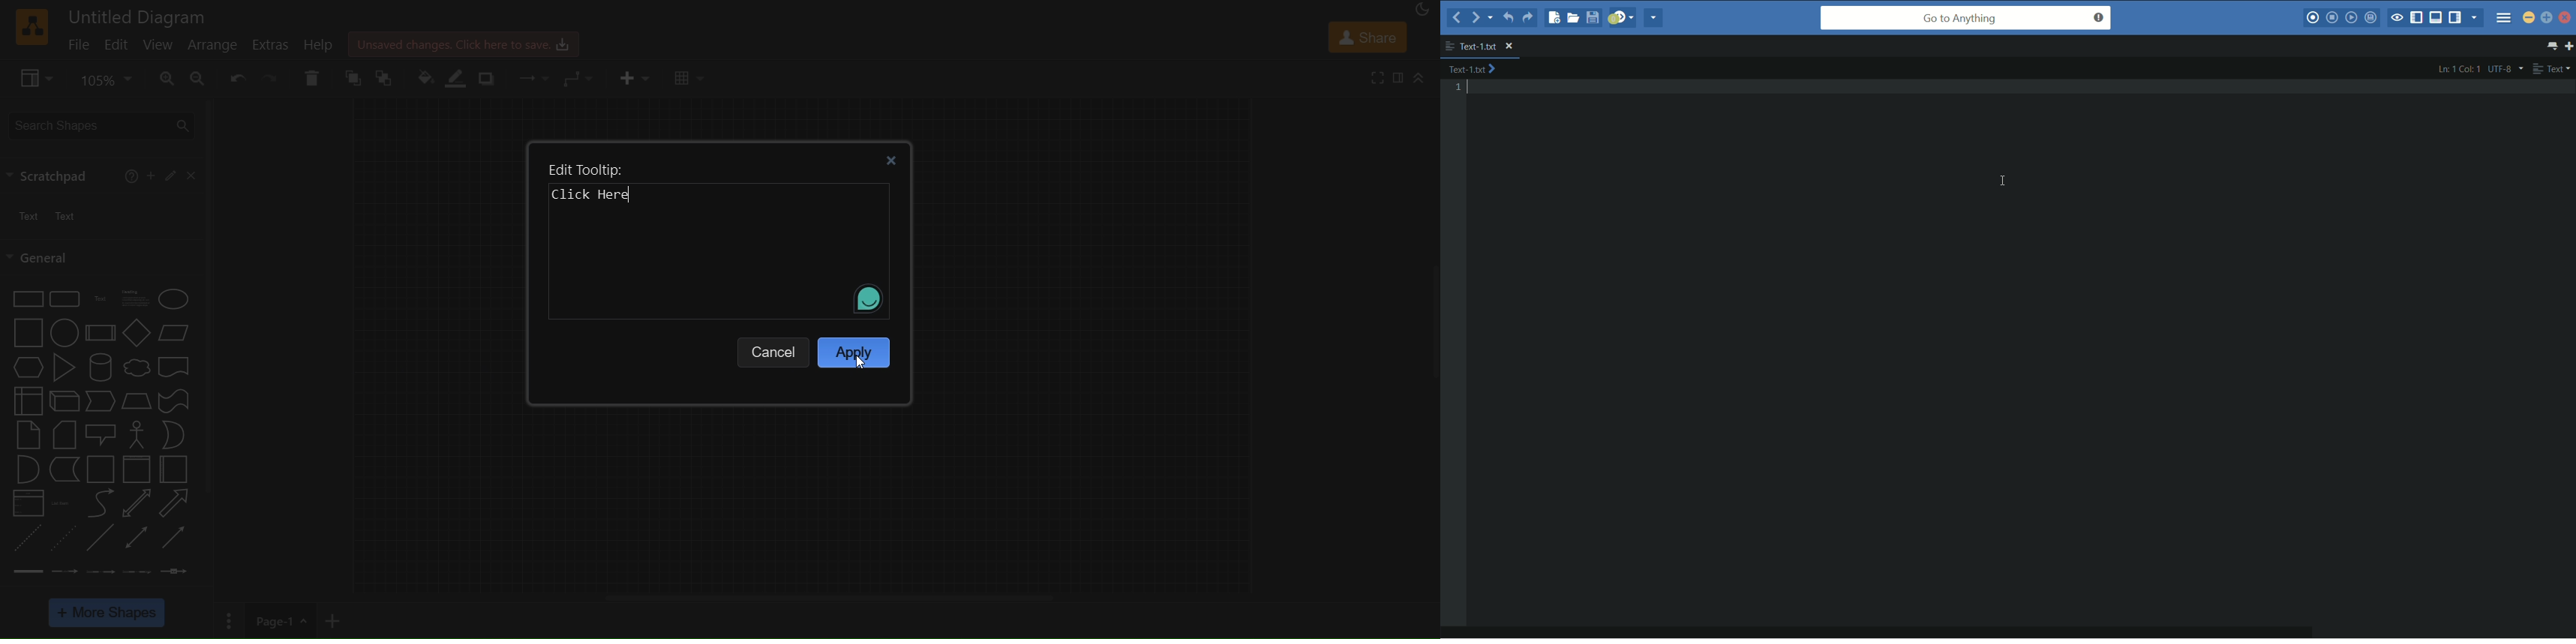 The image size is (2576, 644). I want to click on vertical scroll bar, so click(209, 295).